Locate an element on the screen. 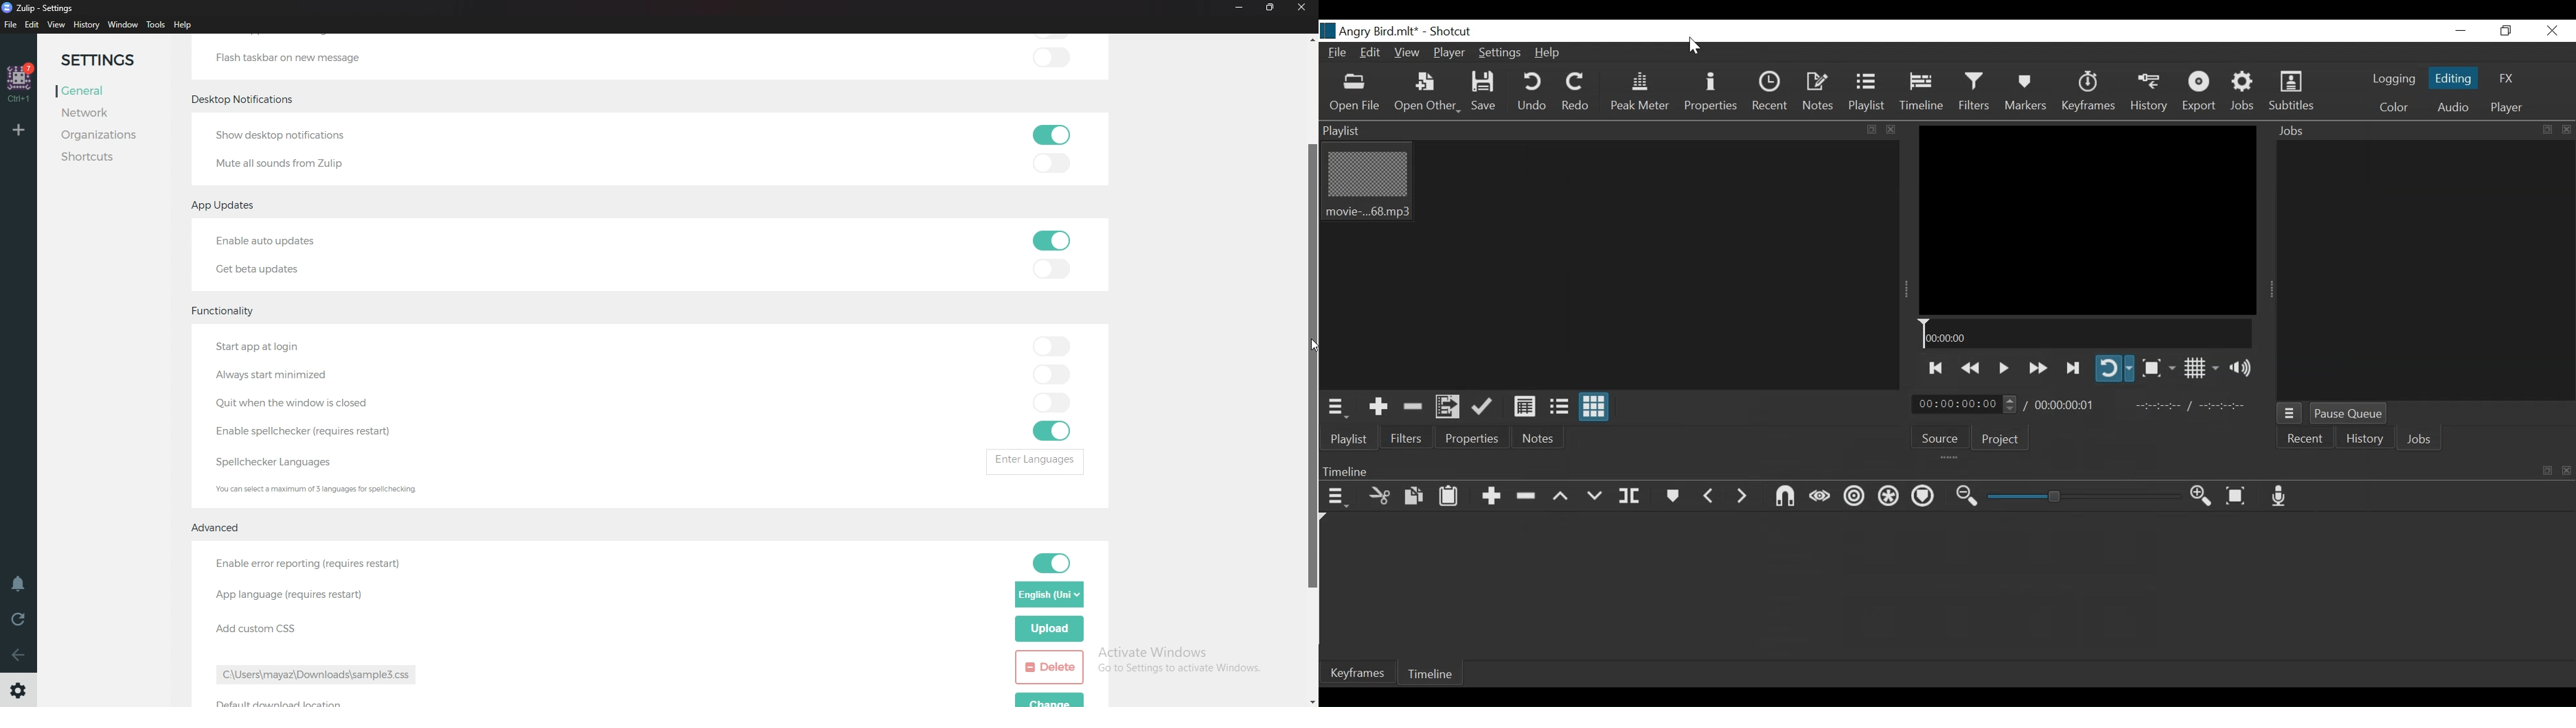 Image resolution: width=2576 pixels, height=728 pixels. close is located at coordinates (2564, 470).